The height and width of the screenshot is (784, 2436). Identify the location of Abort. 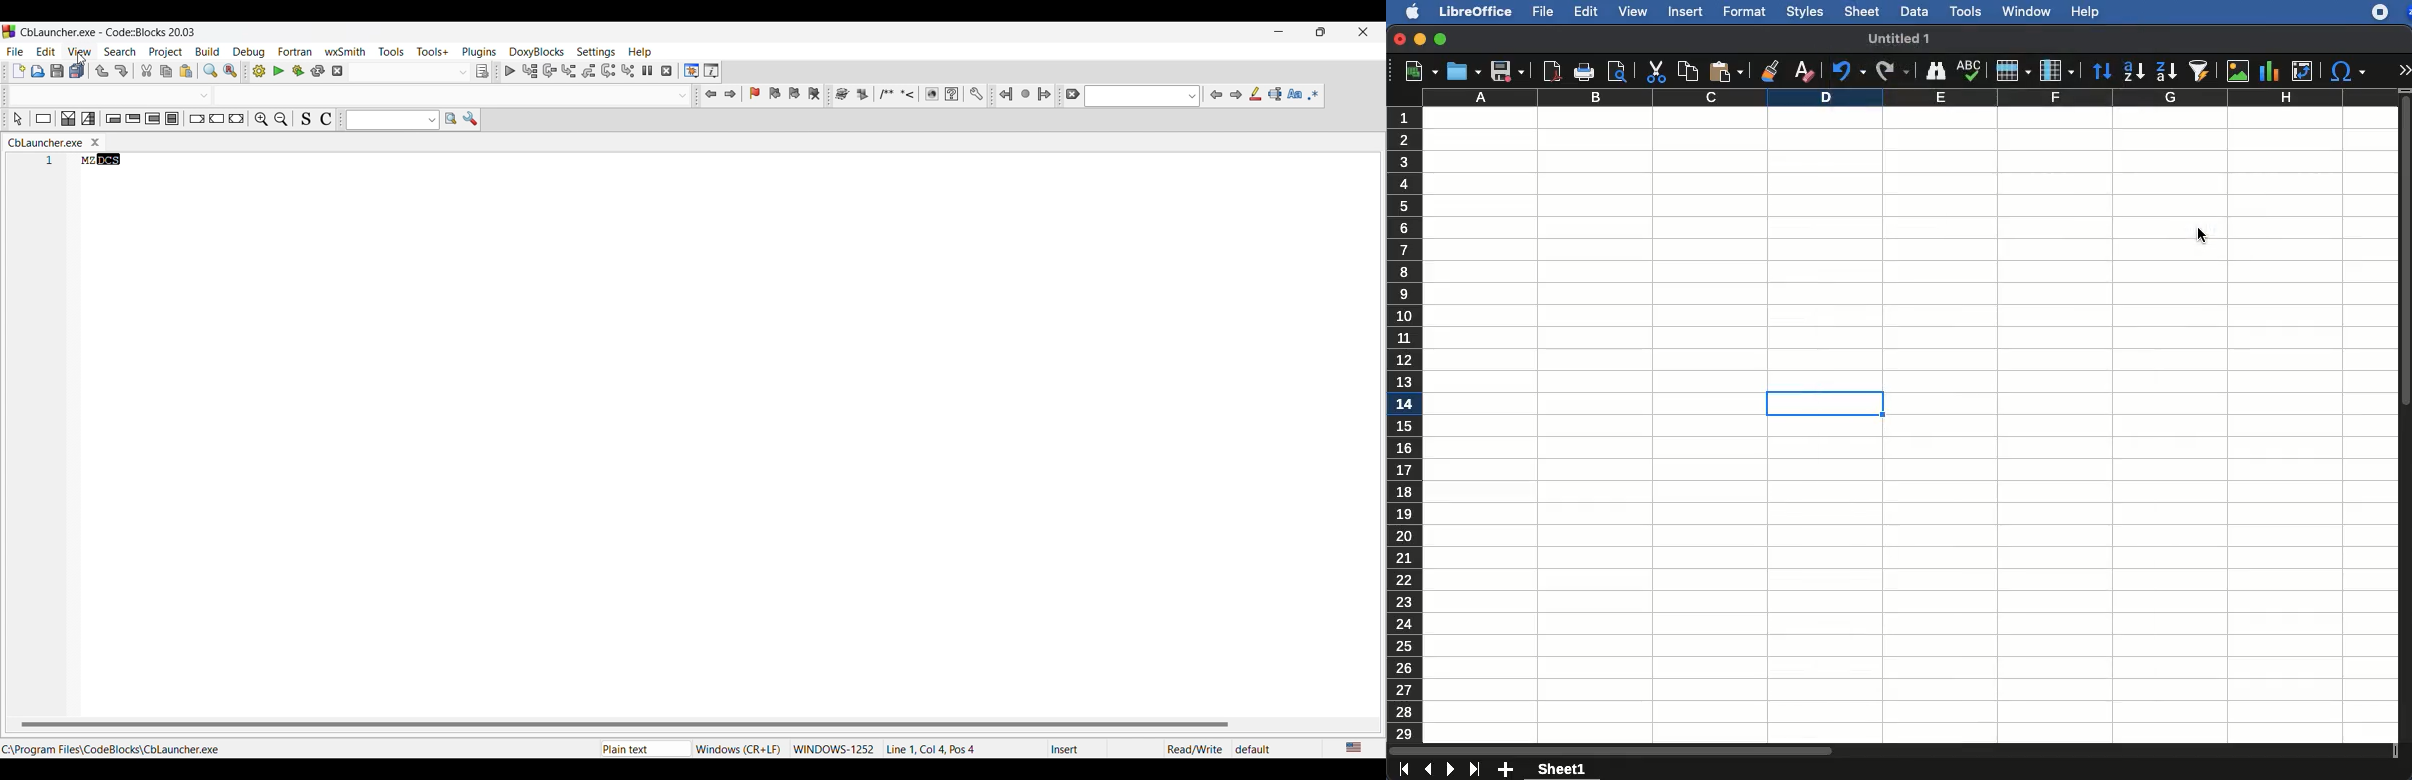
(337, 71).